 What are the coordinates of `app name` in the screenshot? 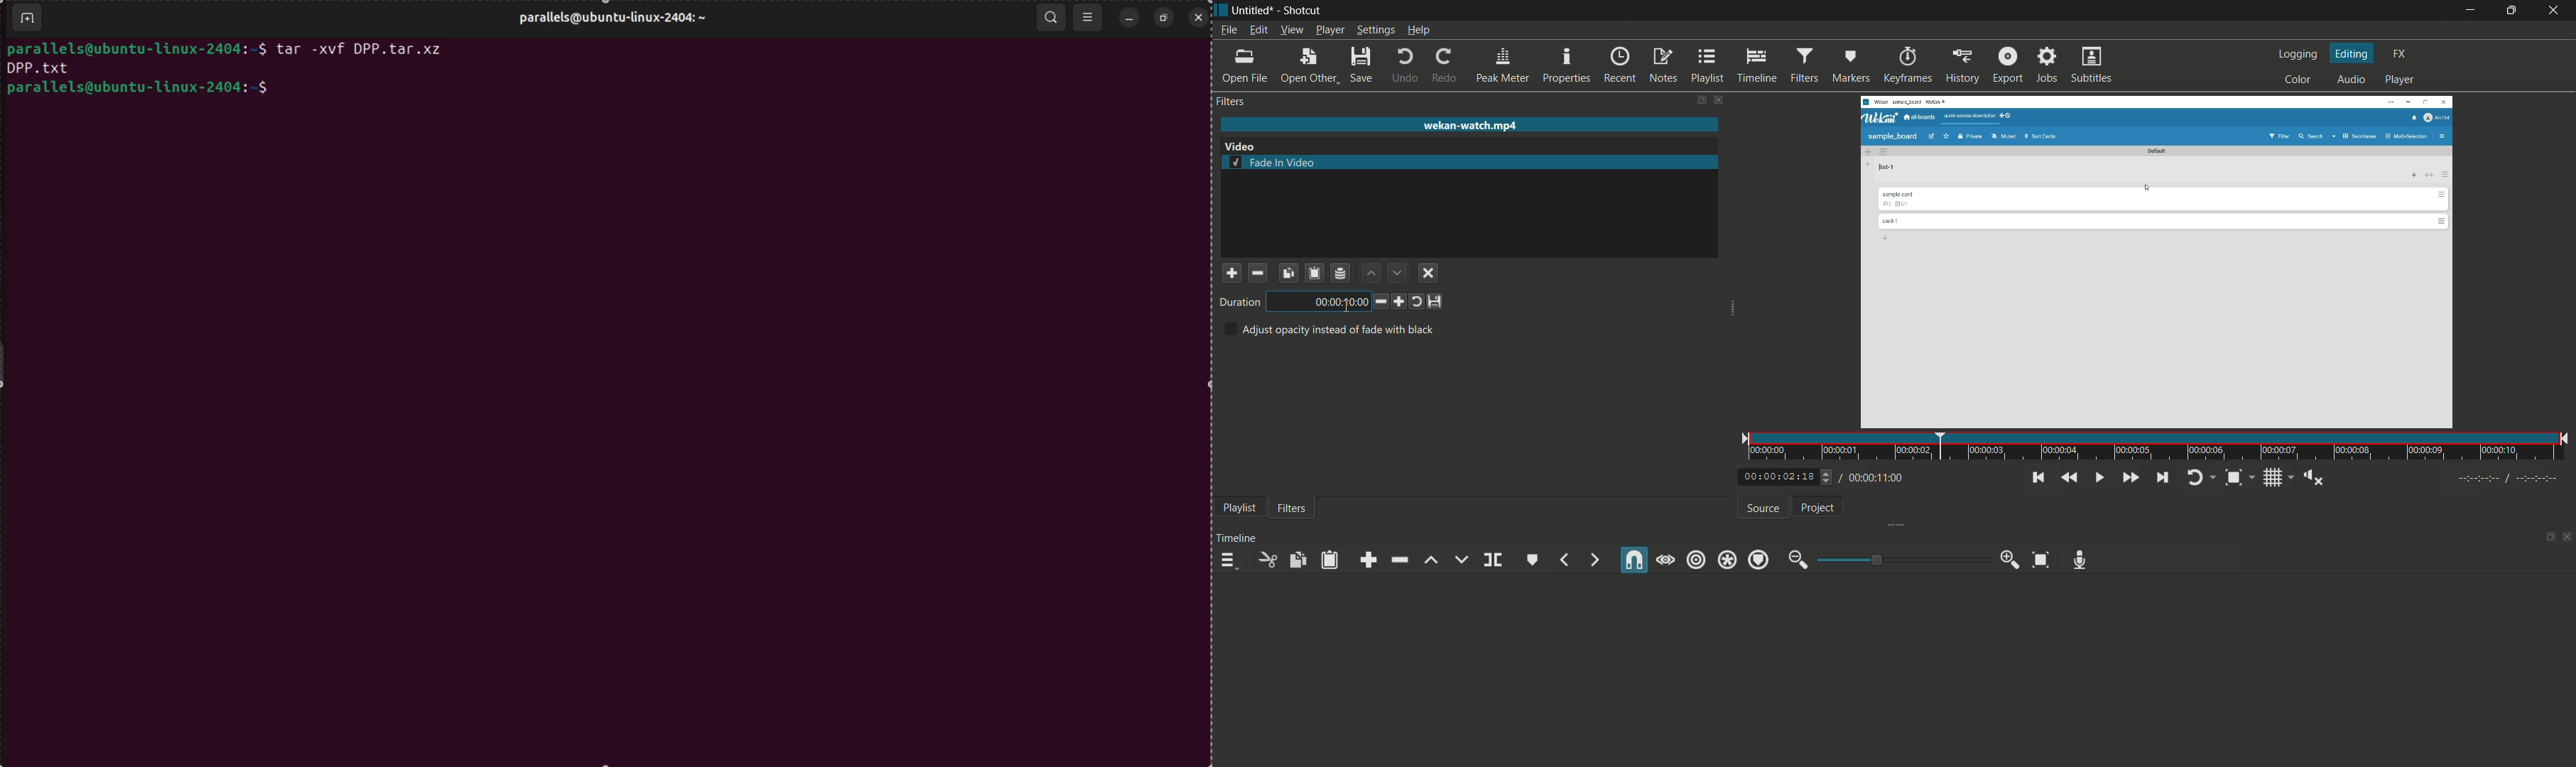 It's located at (1300, 11).